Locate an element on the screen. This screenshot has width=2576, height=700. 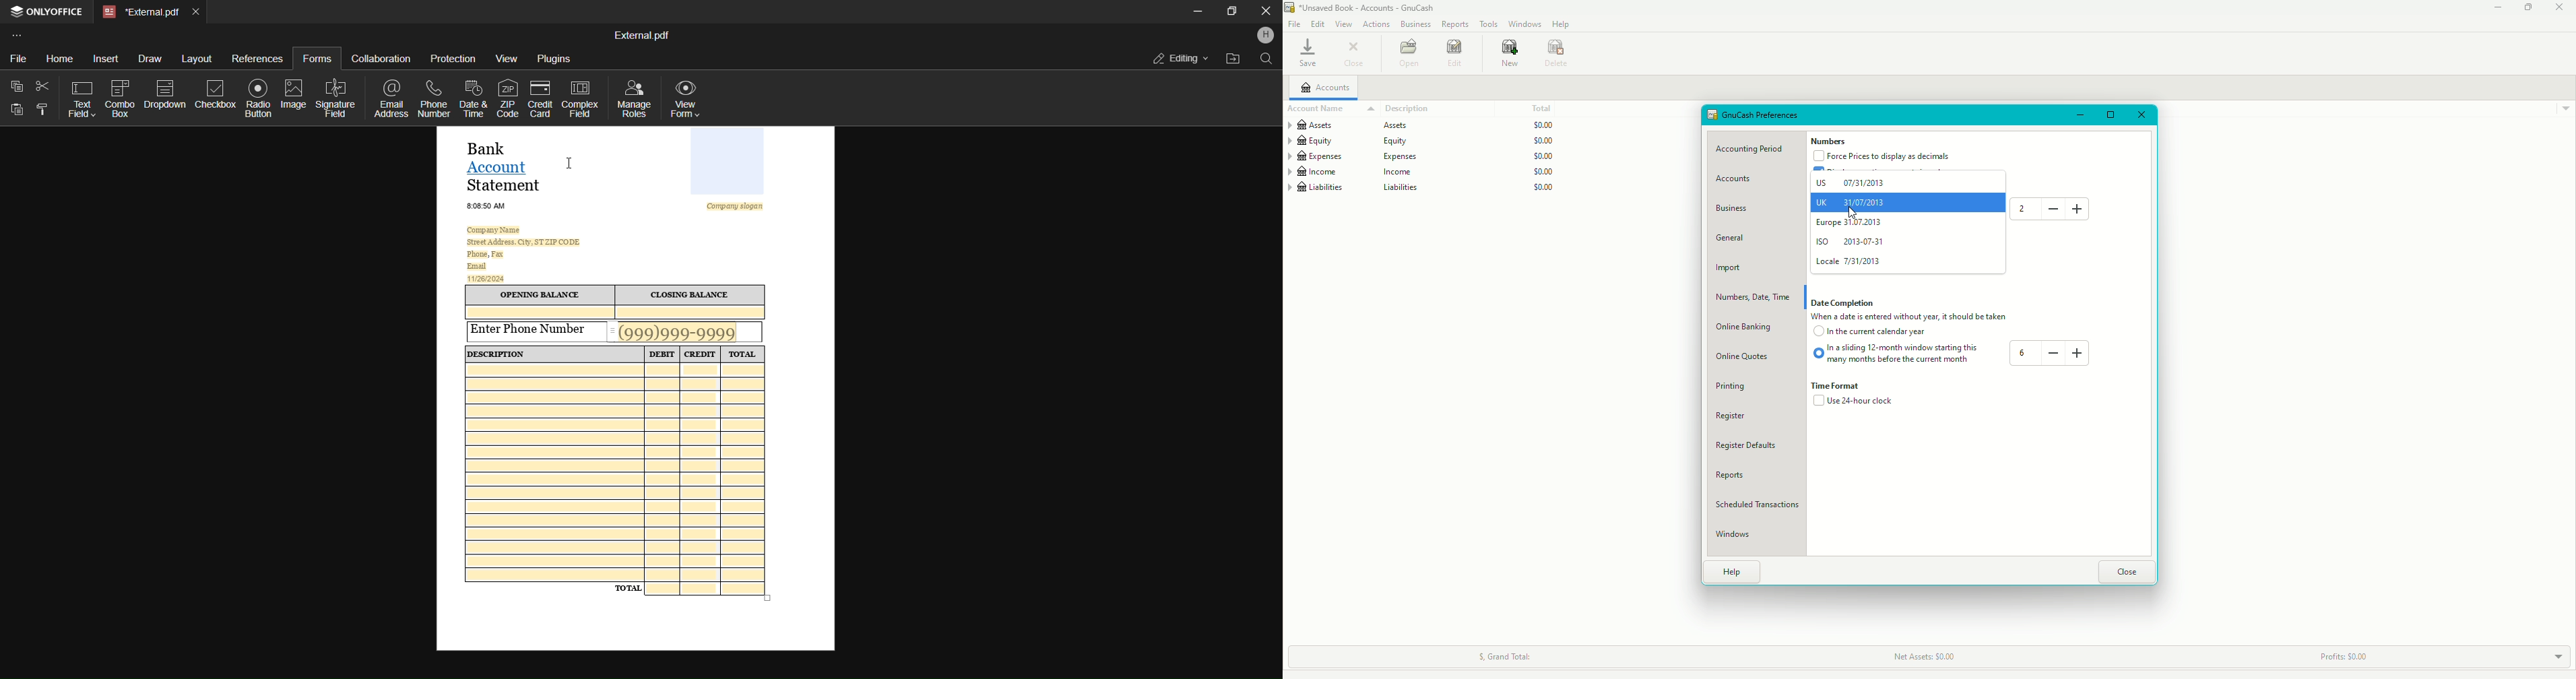
forms is located at coordinates (315, 59).